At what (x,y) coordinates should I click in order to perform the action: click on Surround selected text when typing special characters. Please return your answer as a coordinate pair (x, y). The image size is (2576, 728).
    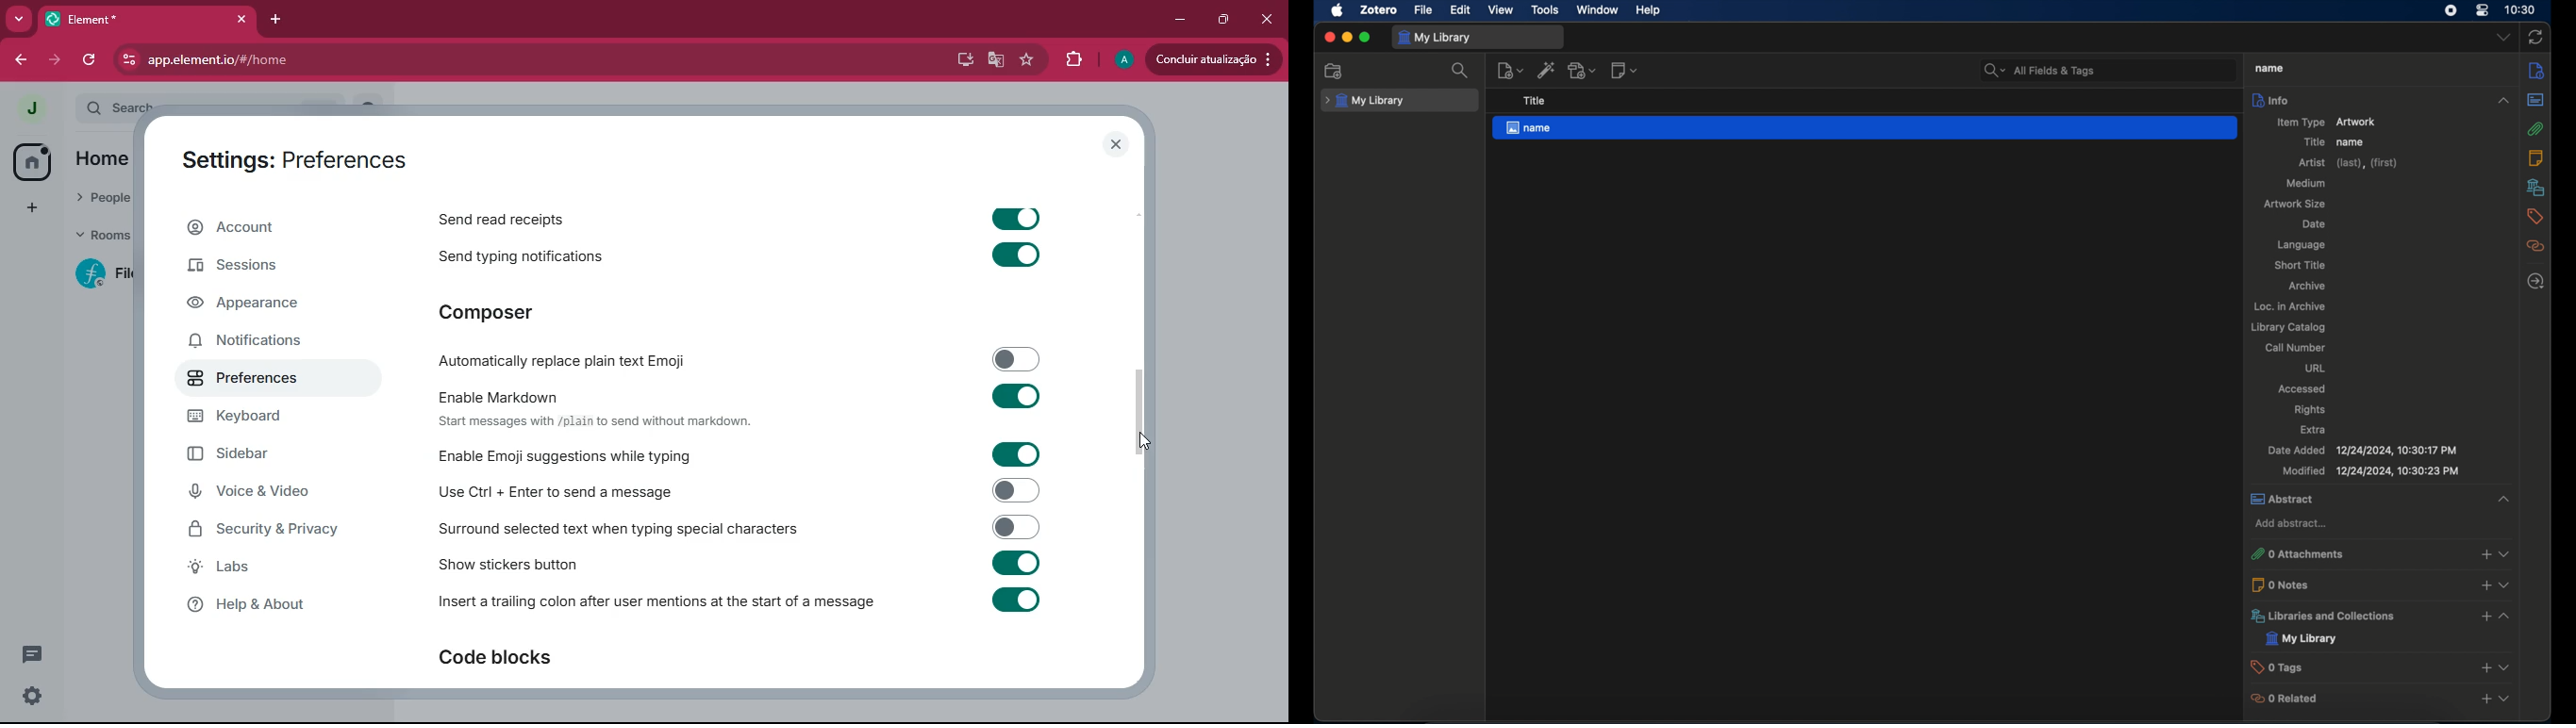
    Looking at the image, I should click on (738, 527).